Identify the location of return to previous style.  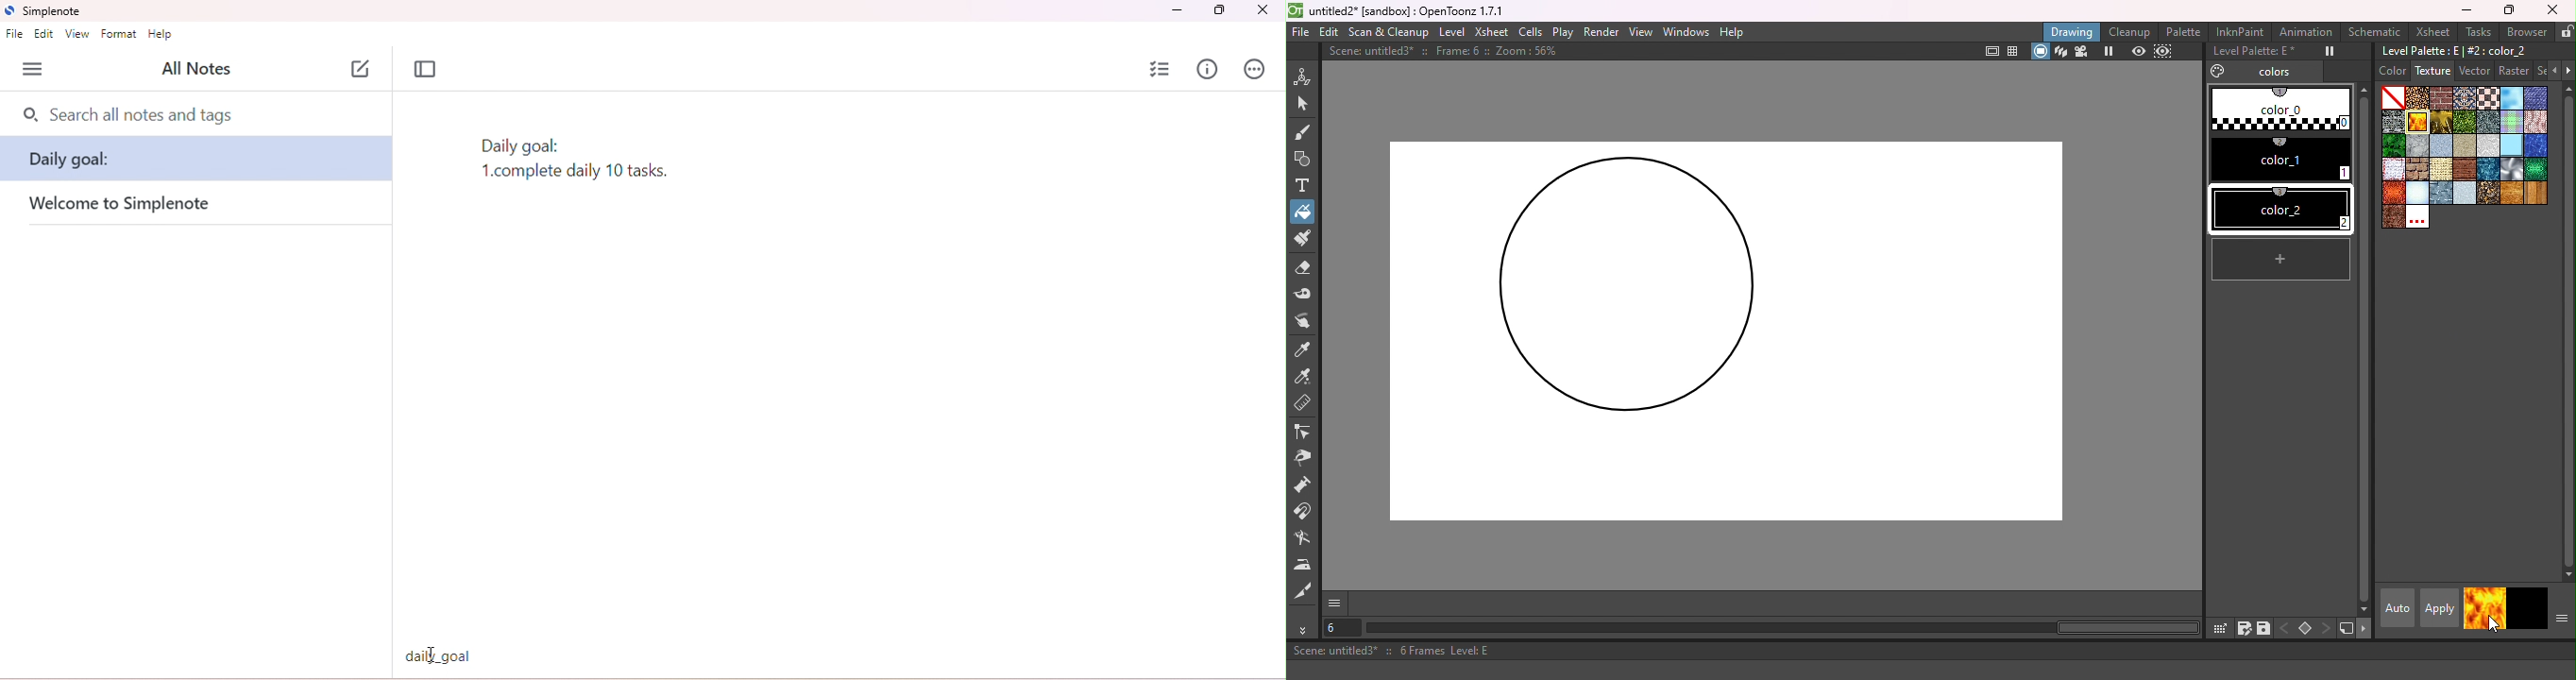
(2526, 608).